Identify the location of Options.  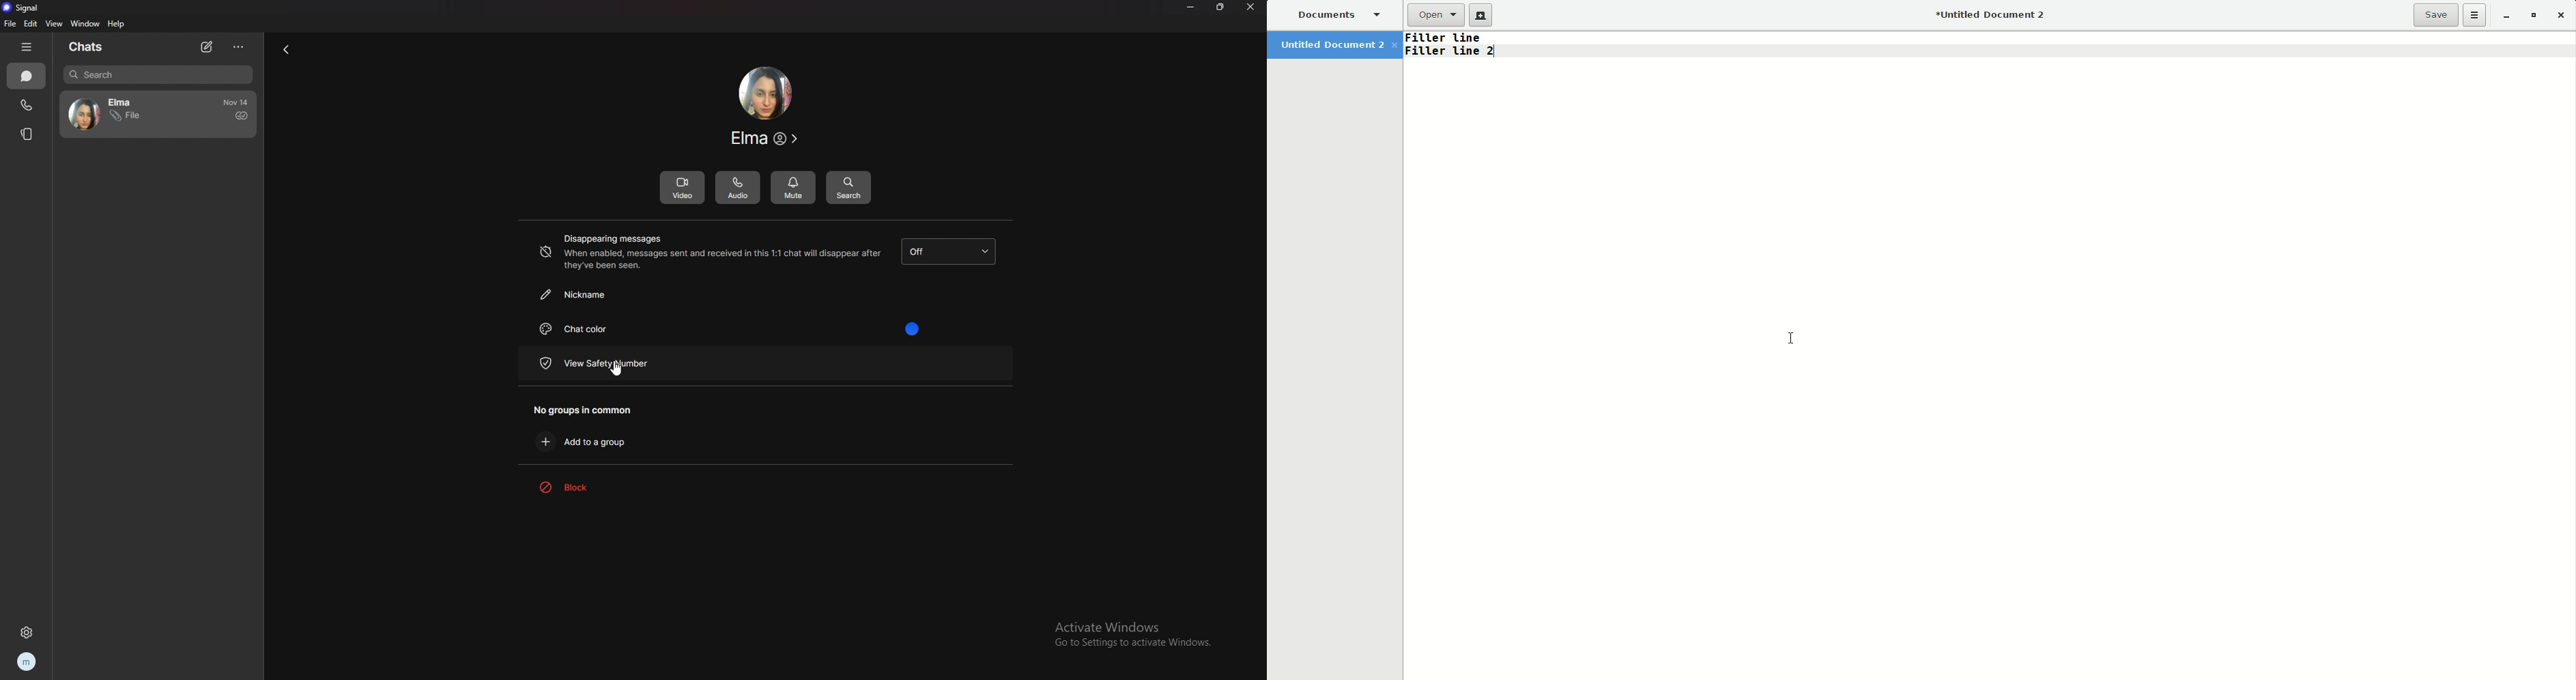
(2475, 15).